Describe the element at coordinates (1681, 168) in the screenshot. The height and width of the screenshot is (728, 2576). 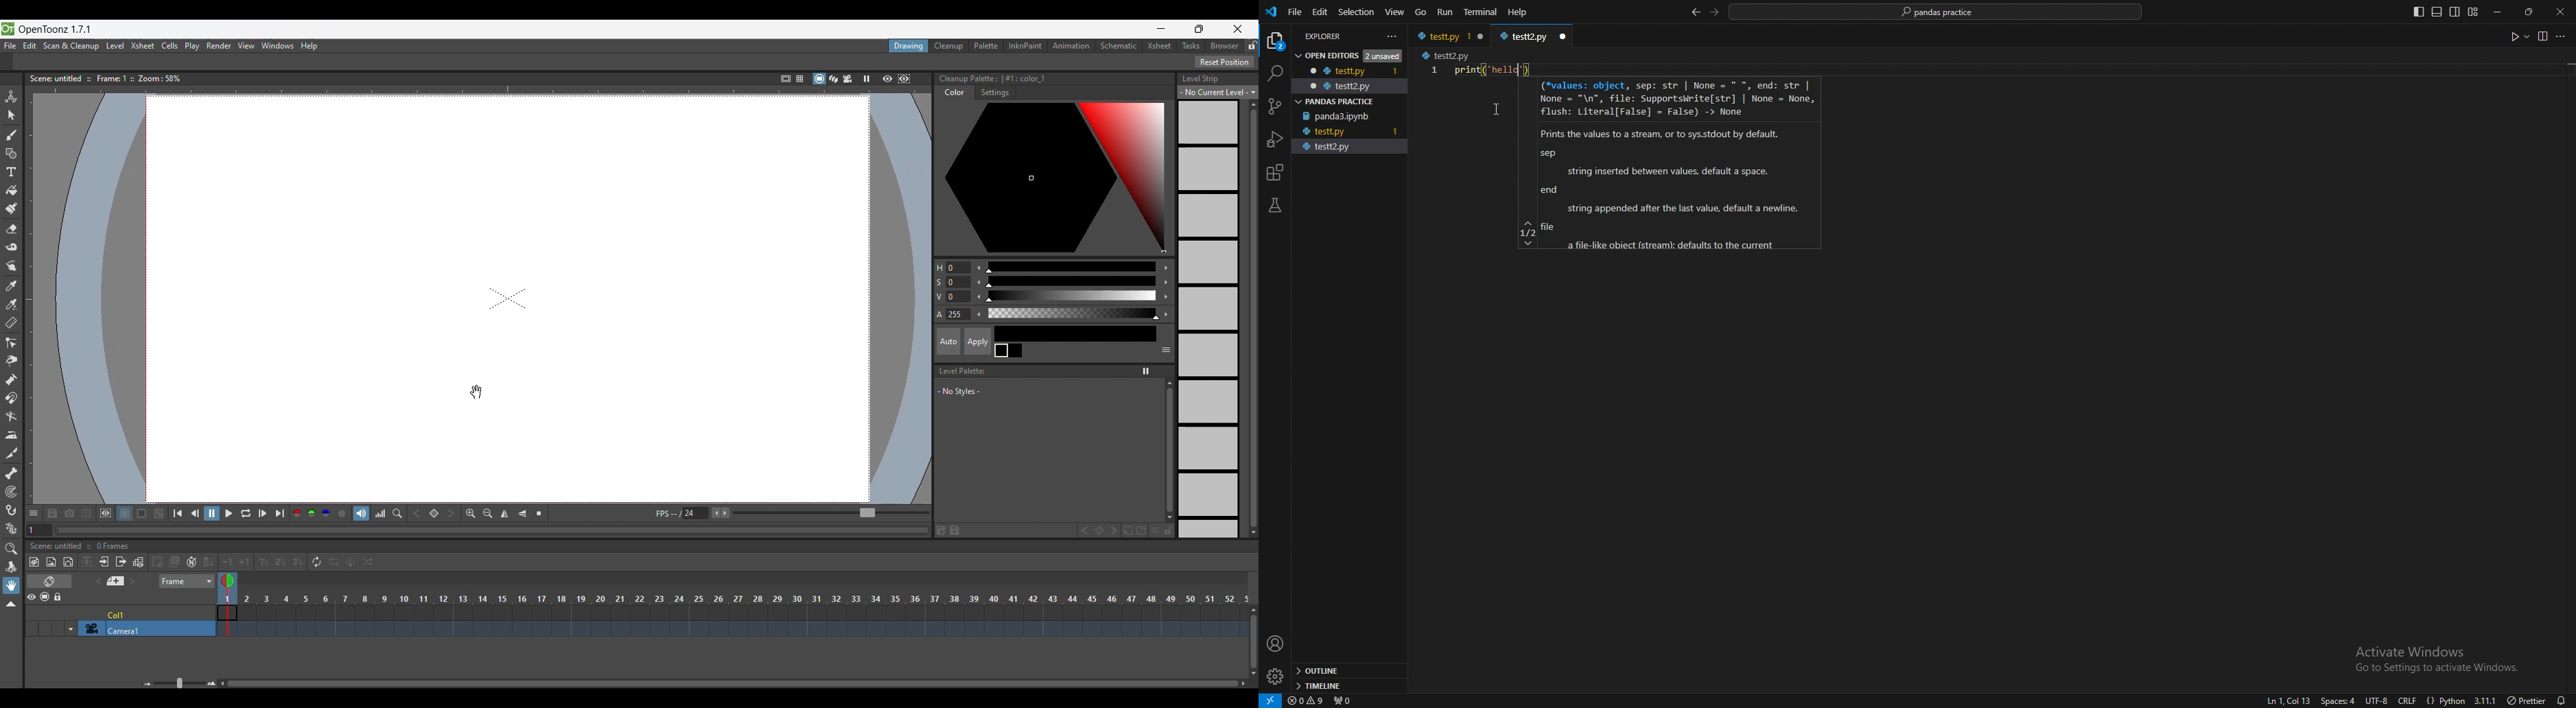
I see `(*values: object, sep: str | None = * *, end: str |
None = "\n", file: Supportskrite[str] | None = None,
flush: Literal[False] = False) -> None
Prints the values to a stream, or to syssstdout by default.
sep
string inserted between values, default a space.
end
string appended after the last value, default a newine.
file
a file-fike obiect (stream: defaults to the current` at that location.